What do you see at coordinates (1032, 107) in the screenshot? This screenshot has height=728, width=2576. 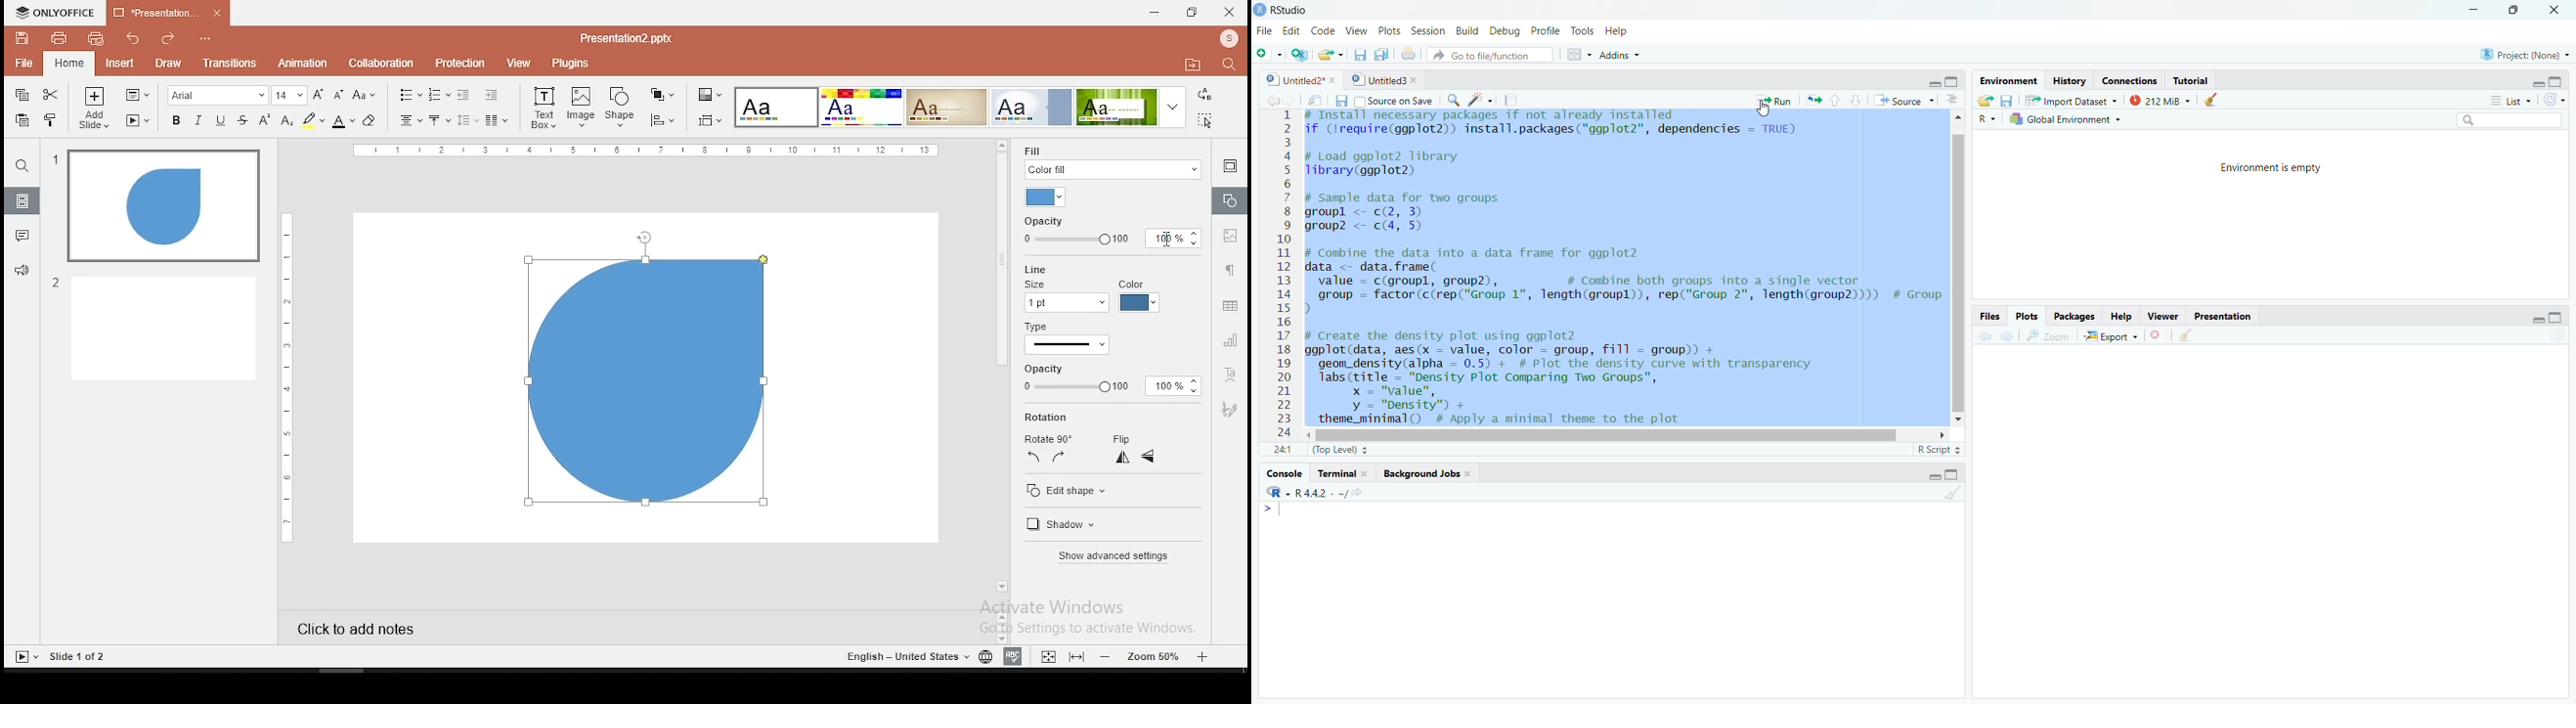 I see `theme` at bounding box center [1032, 107].